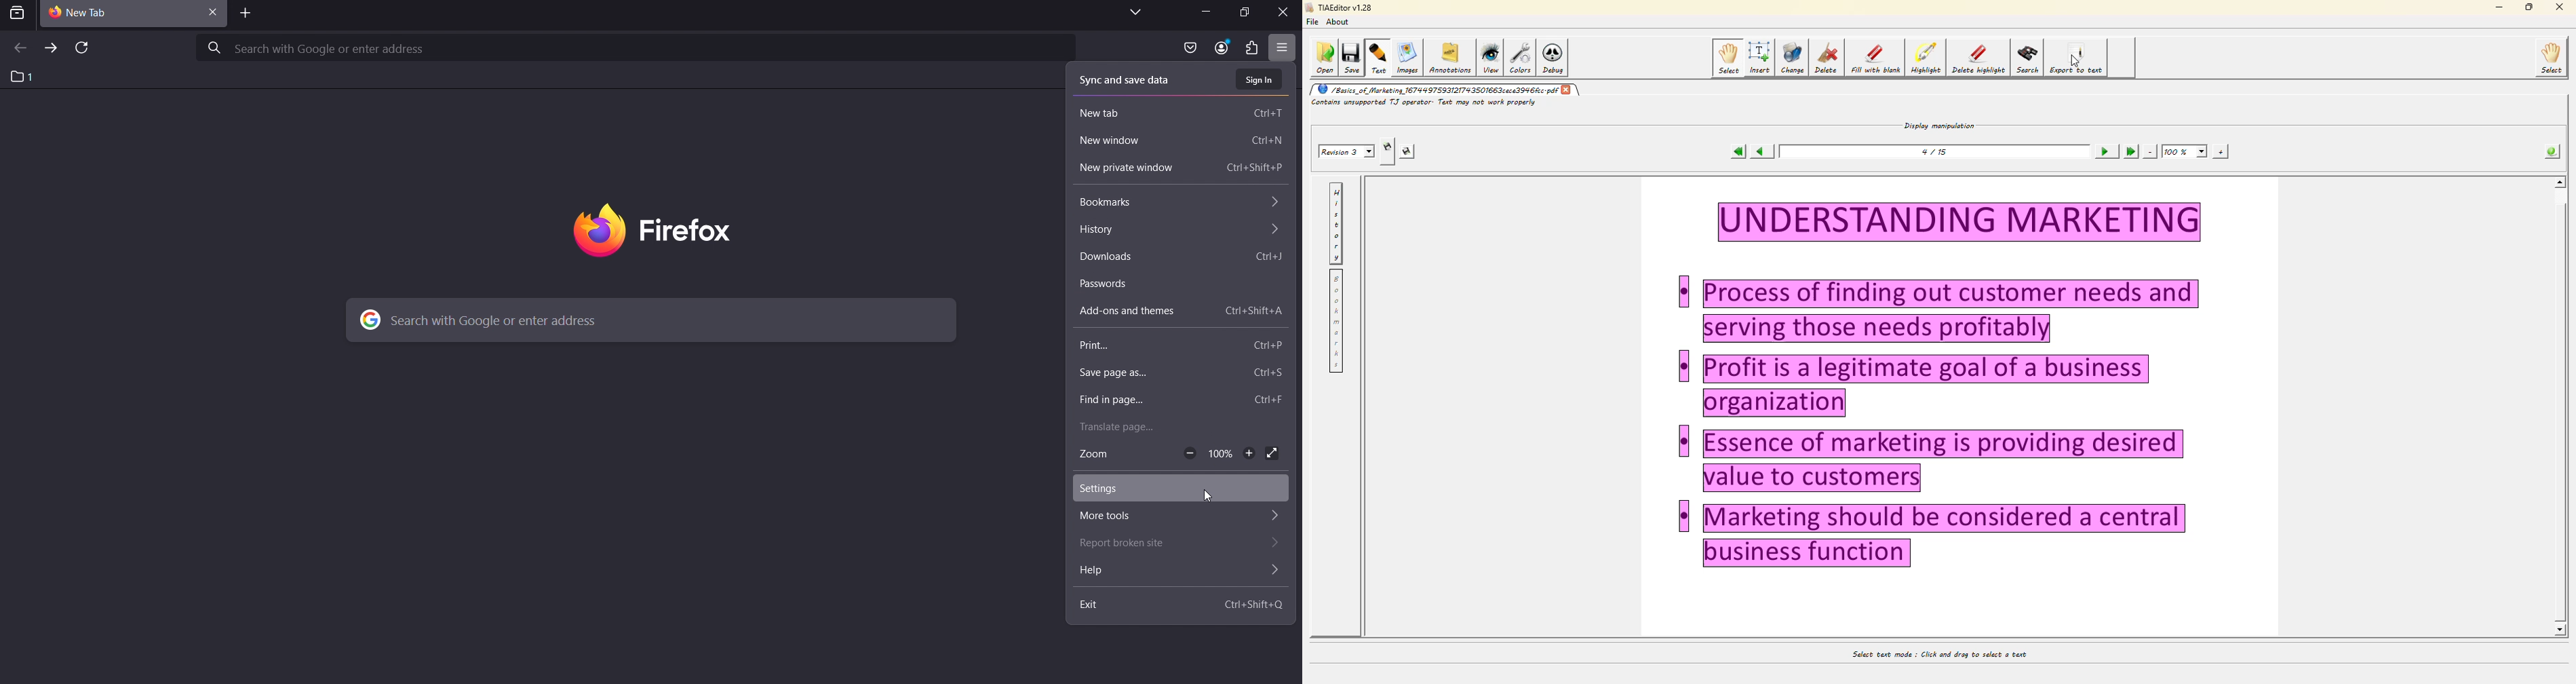  What do you see at coordinates (1099, 456) in the screenshot?
I see `zoom` at bounding box center [1099, 456].